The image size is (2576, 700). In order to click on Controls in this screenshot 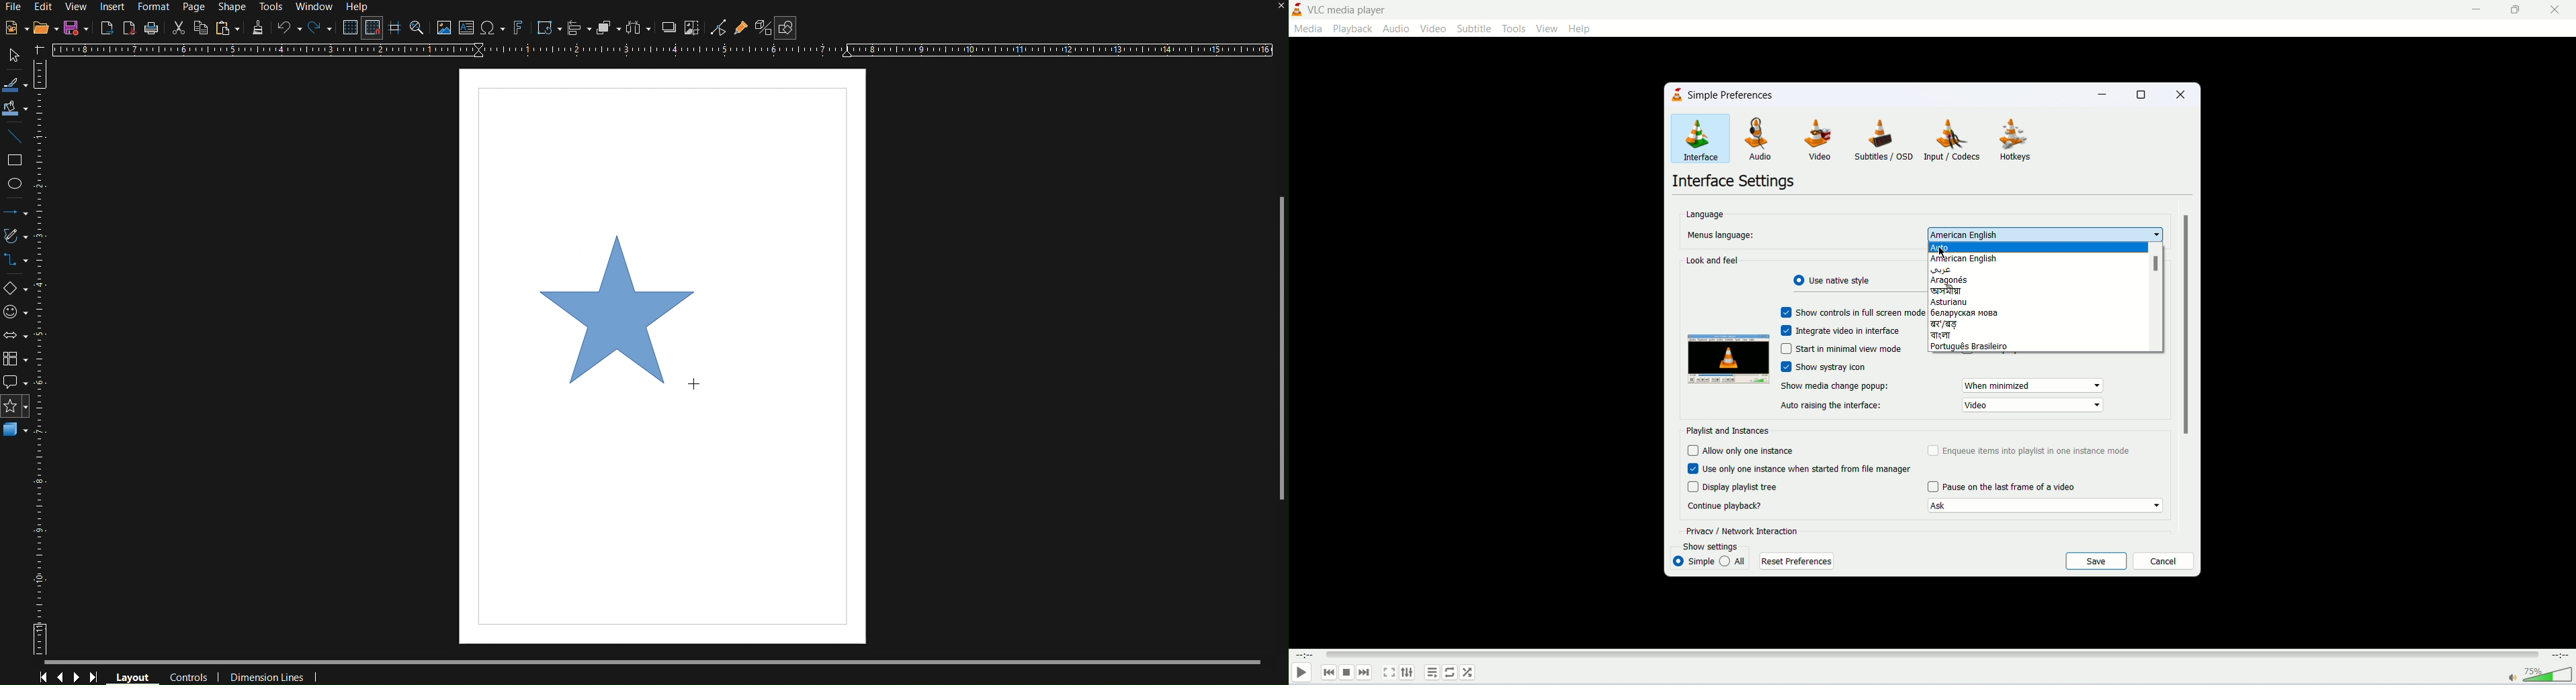, I will do `click(69, 677)`.